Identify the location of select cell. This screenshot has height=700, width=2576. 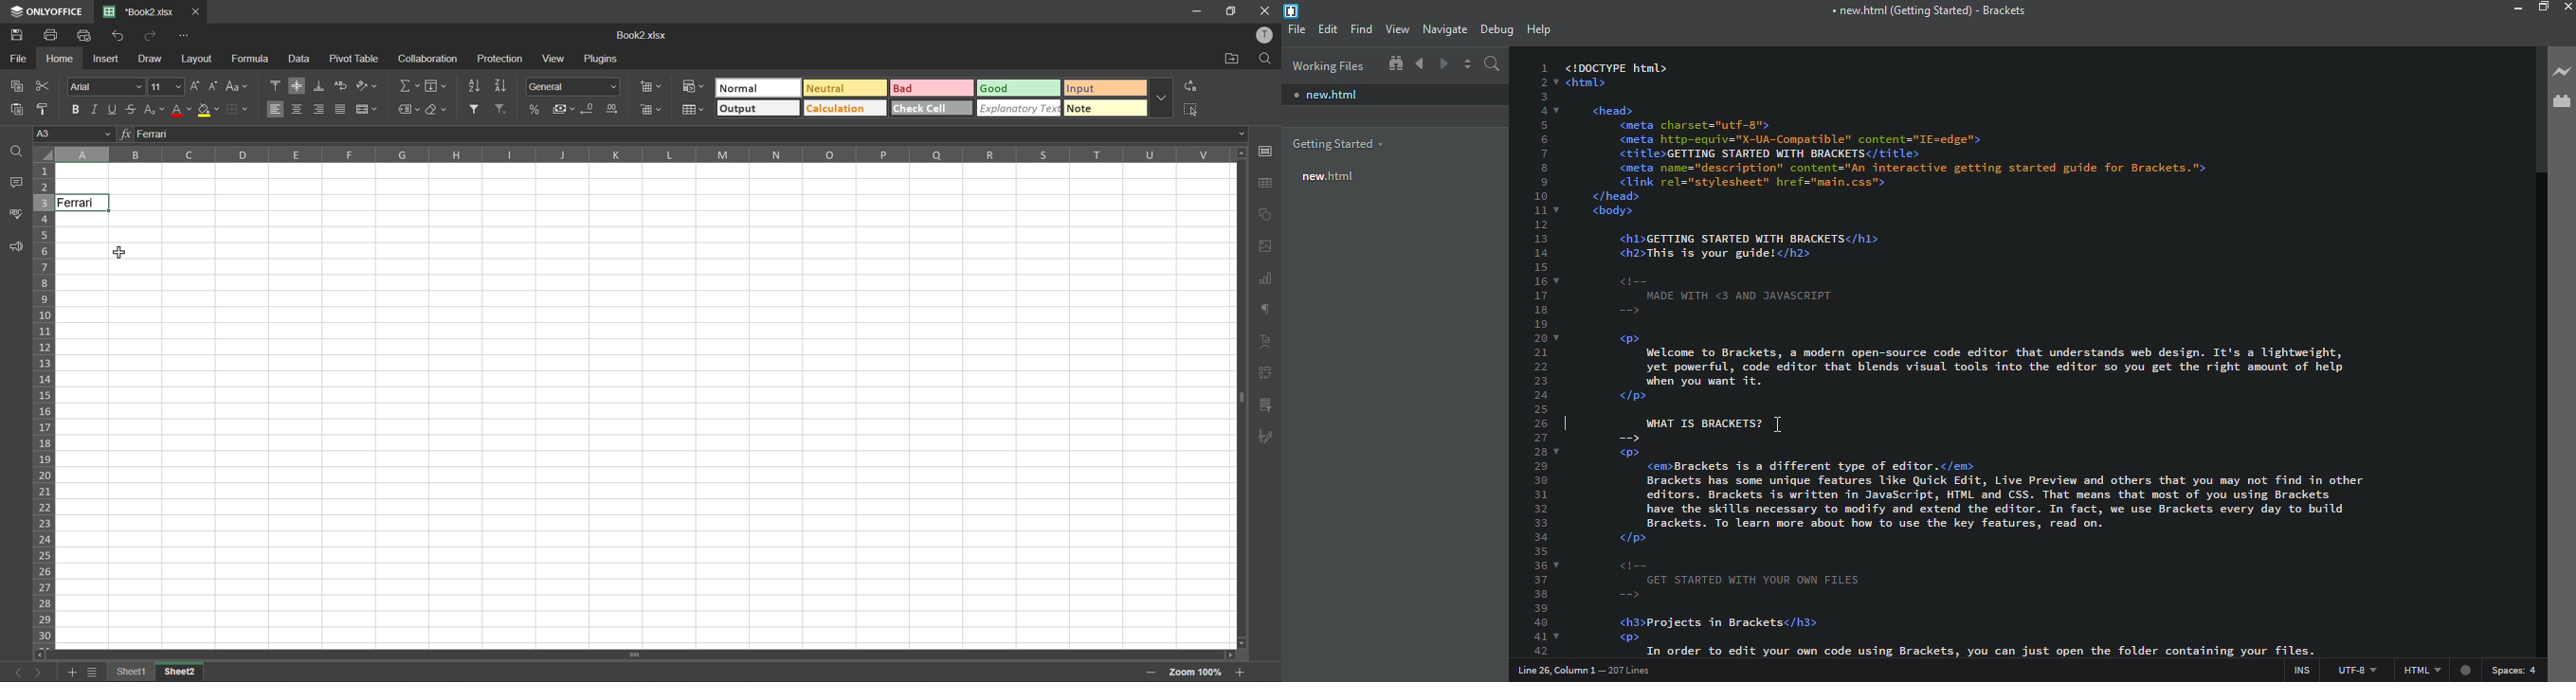
(1193, 107).